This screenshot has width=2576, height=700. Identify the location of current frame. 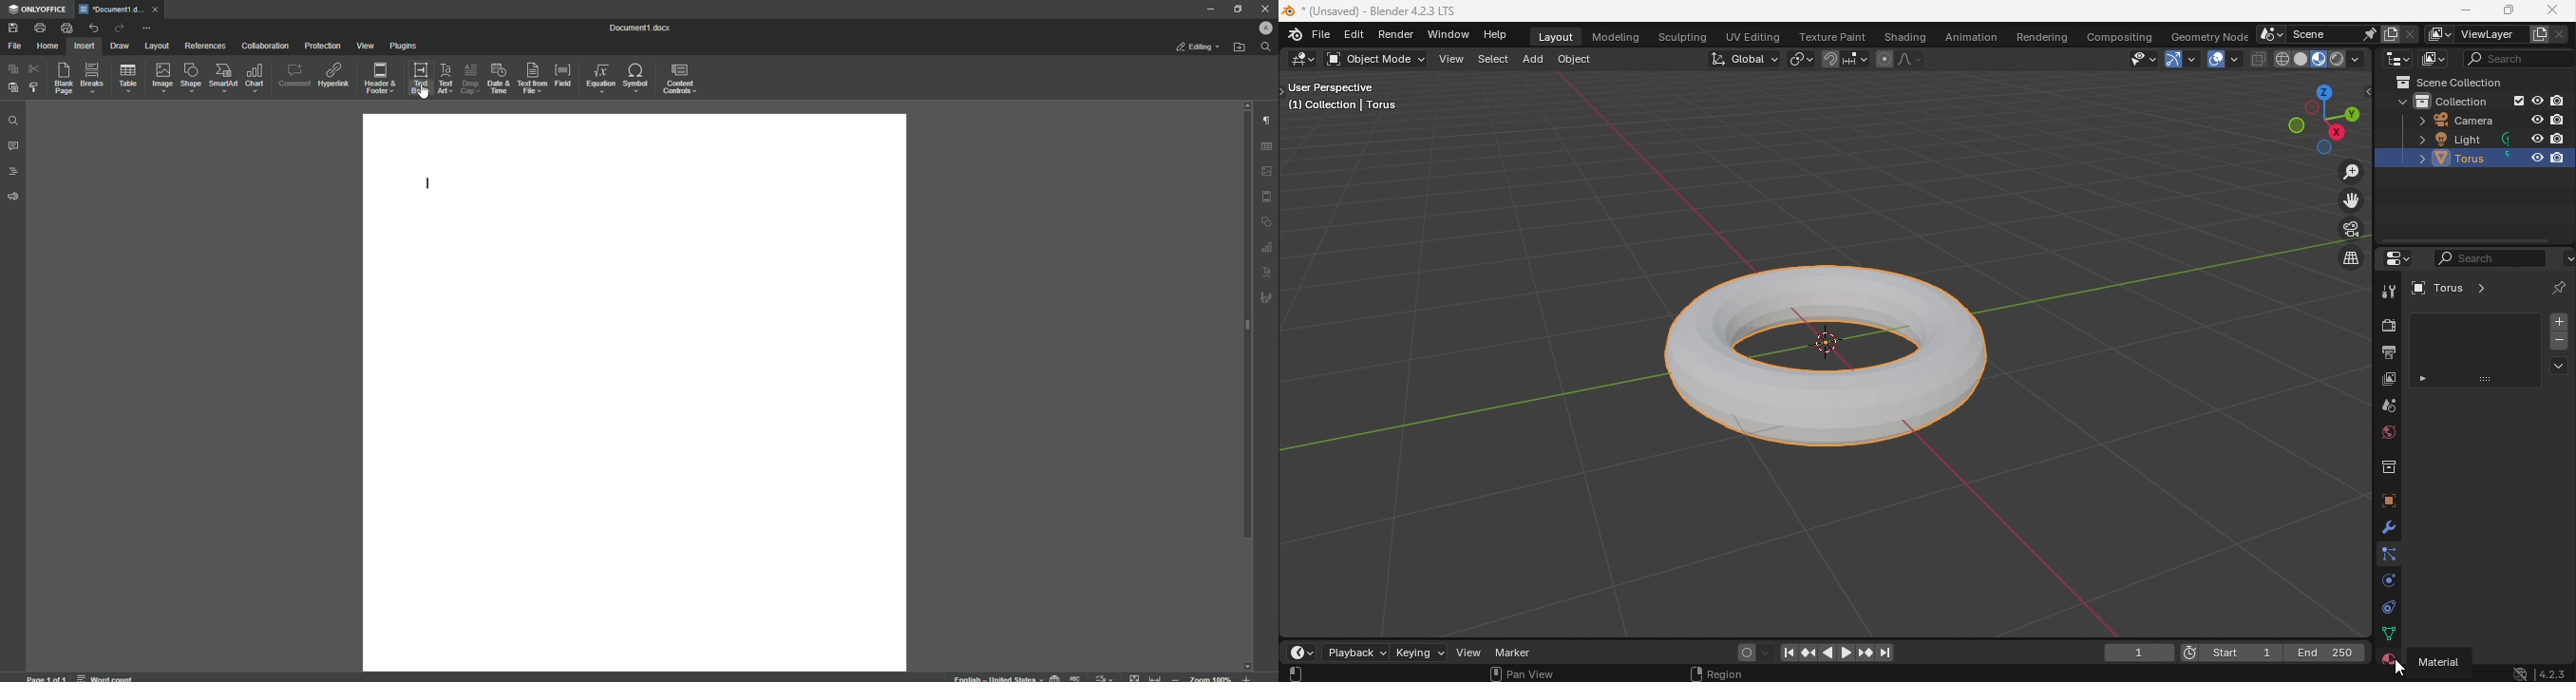
(2139, 654).